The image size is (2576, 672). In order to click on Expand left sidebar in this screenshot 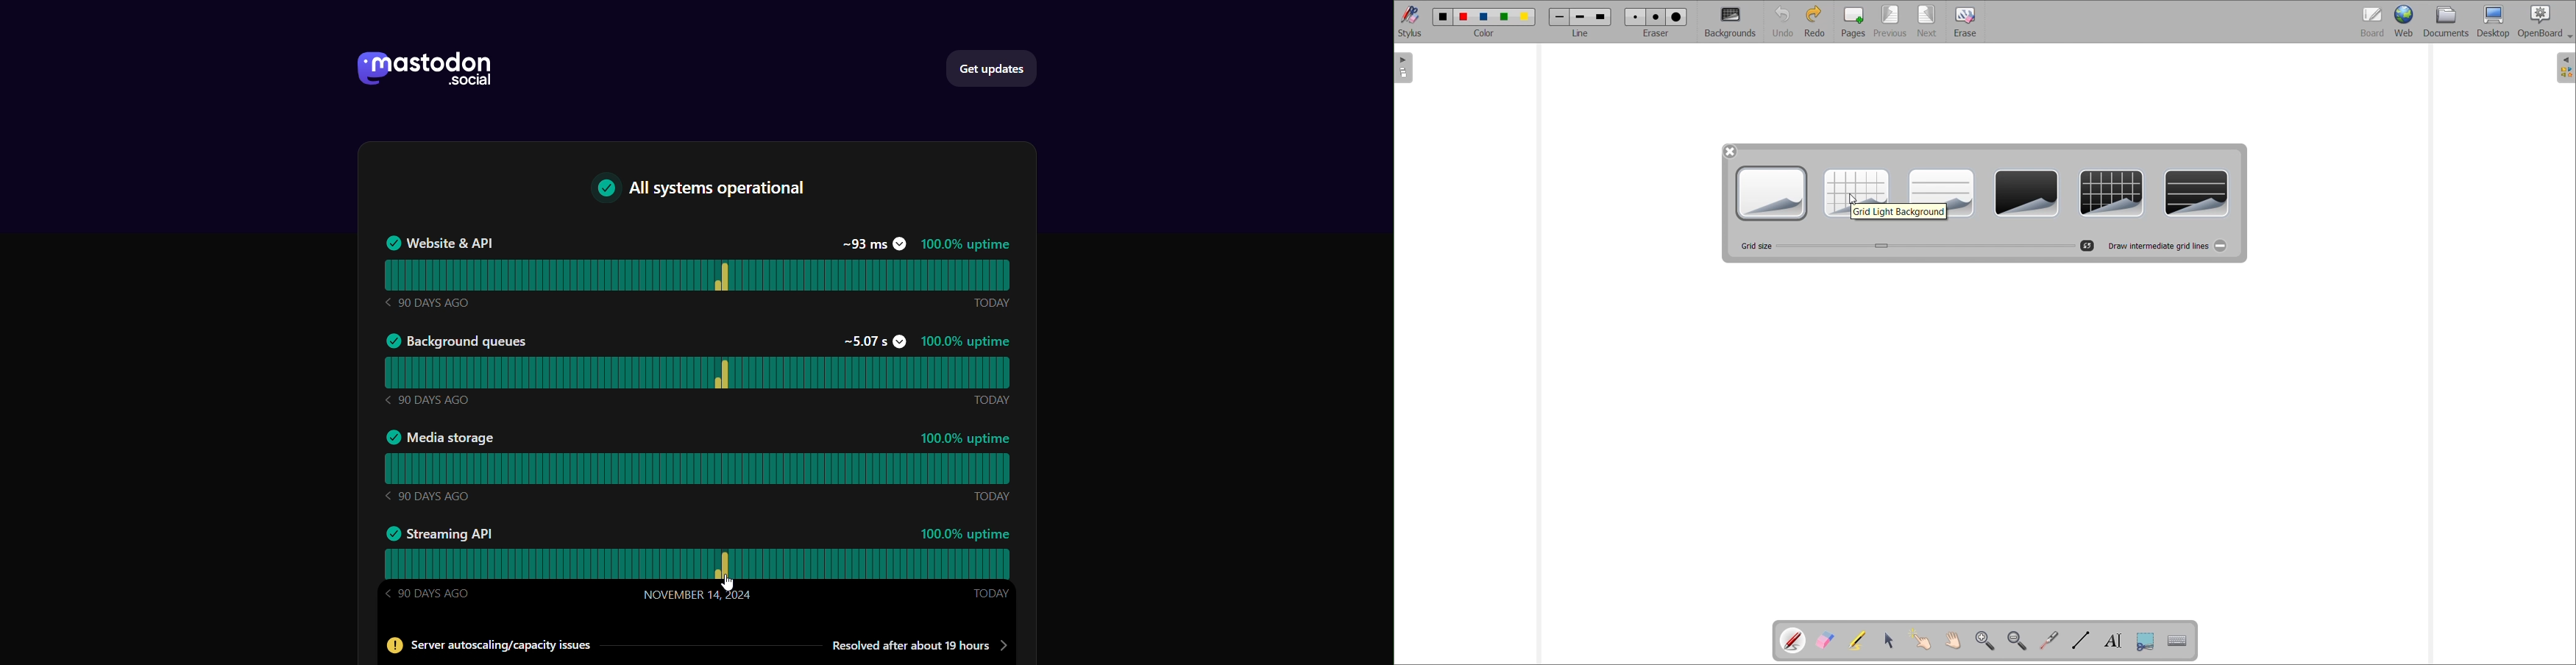, I will do `click(1403, 68)`.